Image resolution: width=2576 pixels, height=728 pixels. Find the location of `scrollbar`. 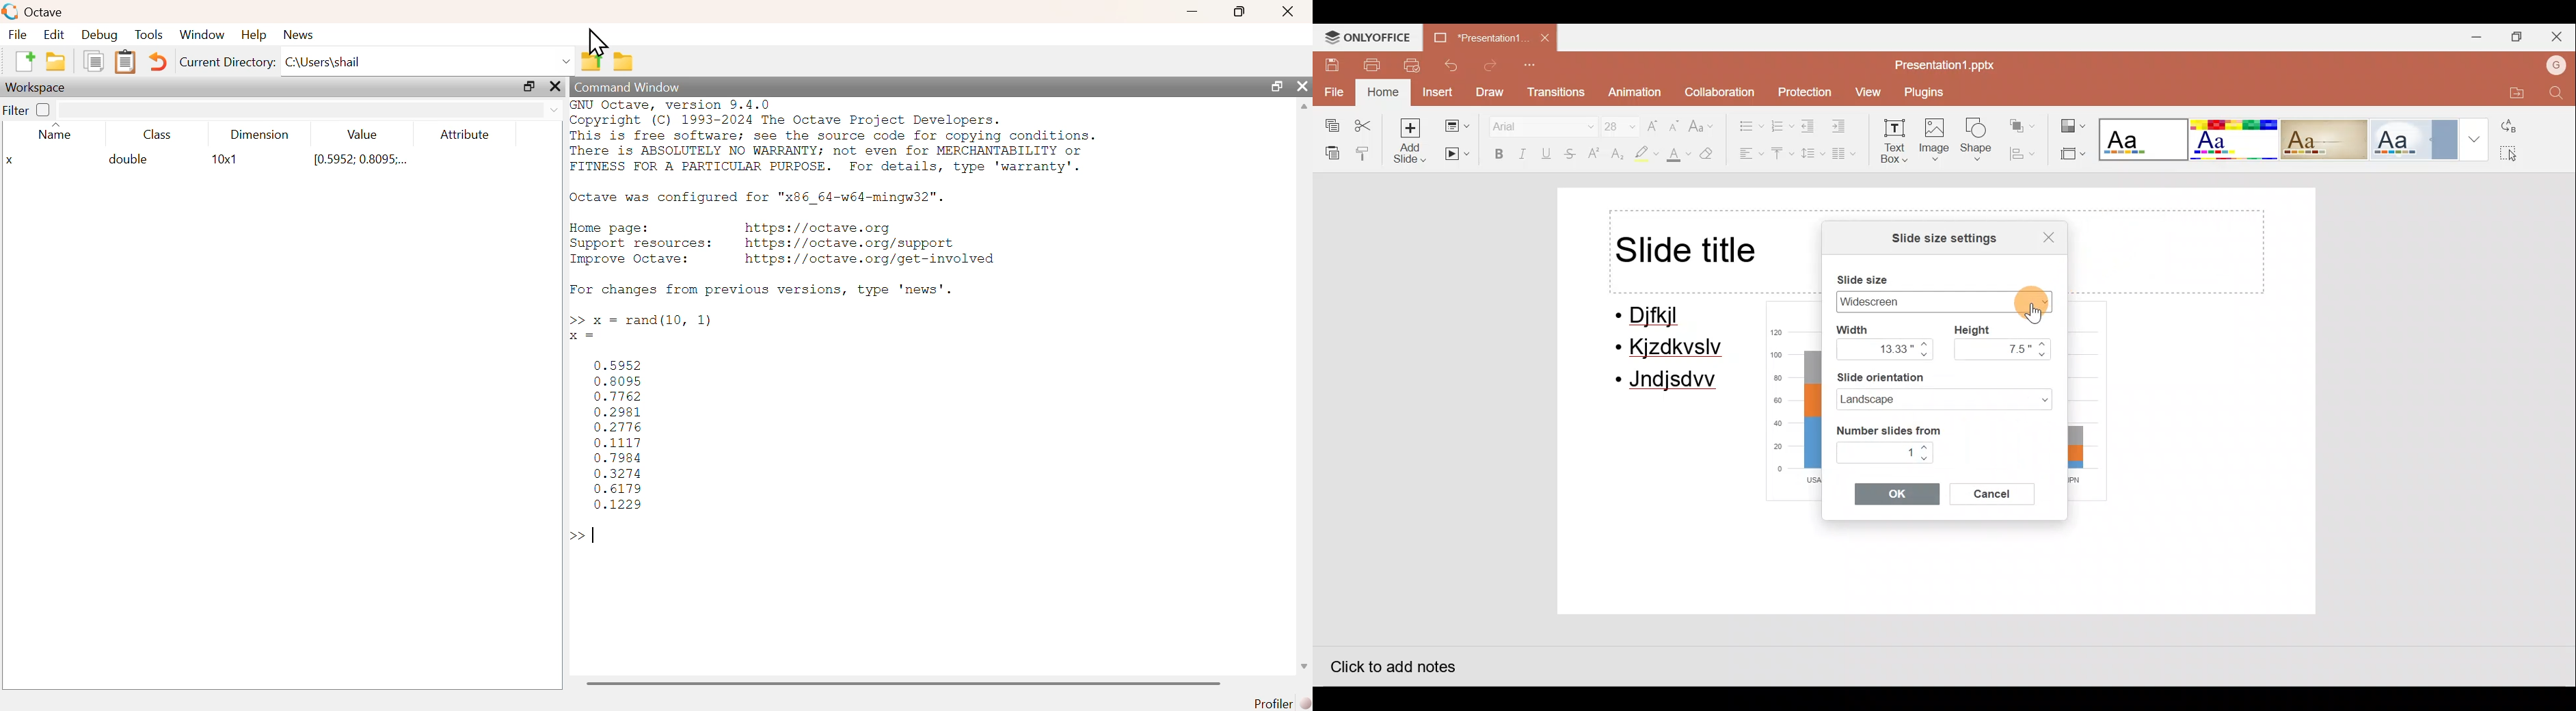

scrollbar is located at coordinates (1305, 389).